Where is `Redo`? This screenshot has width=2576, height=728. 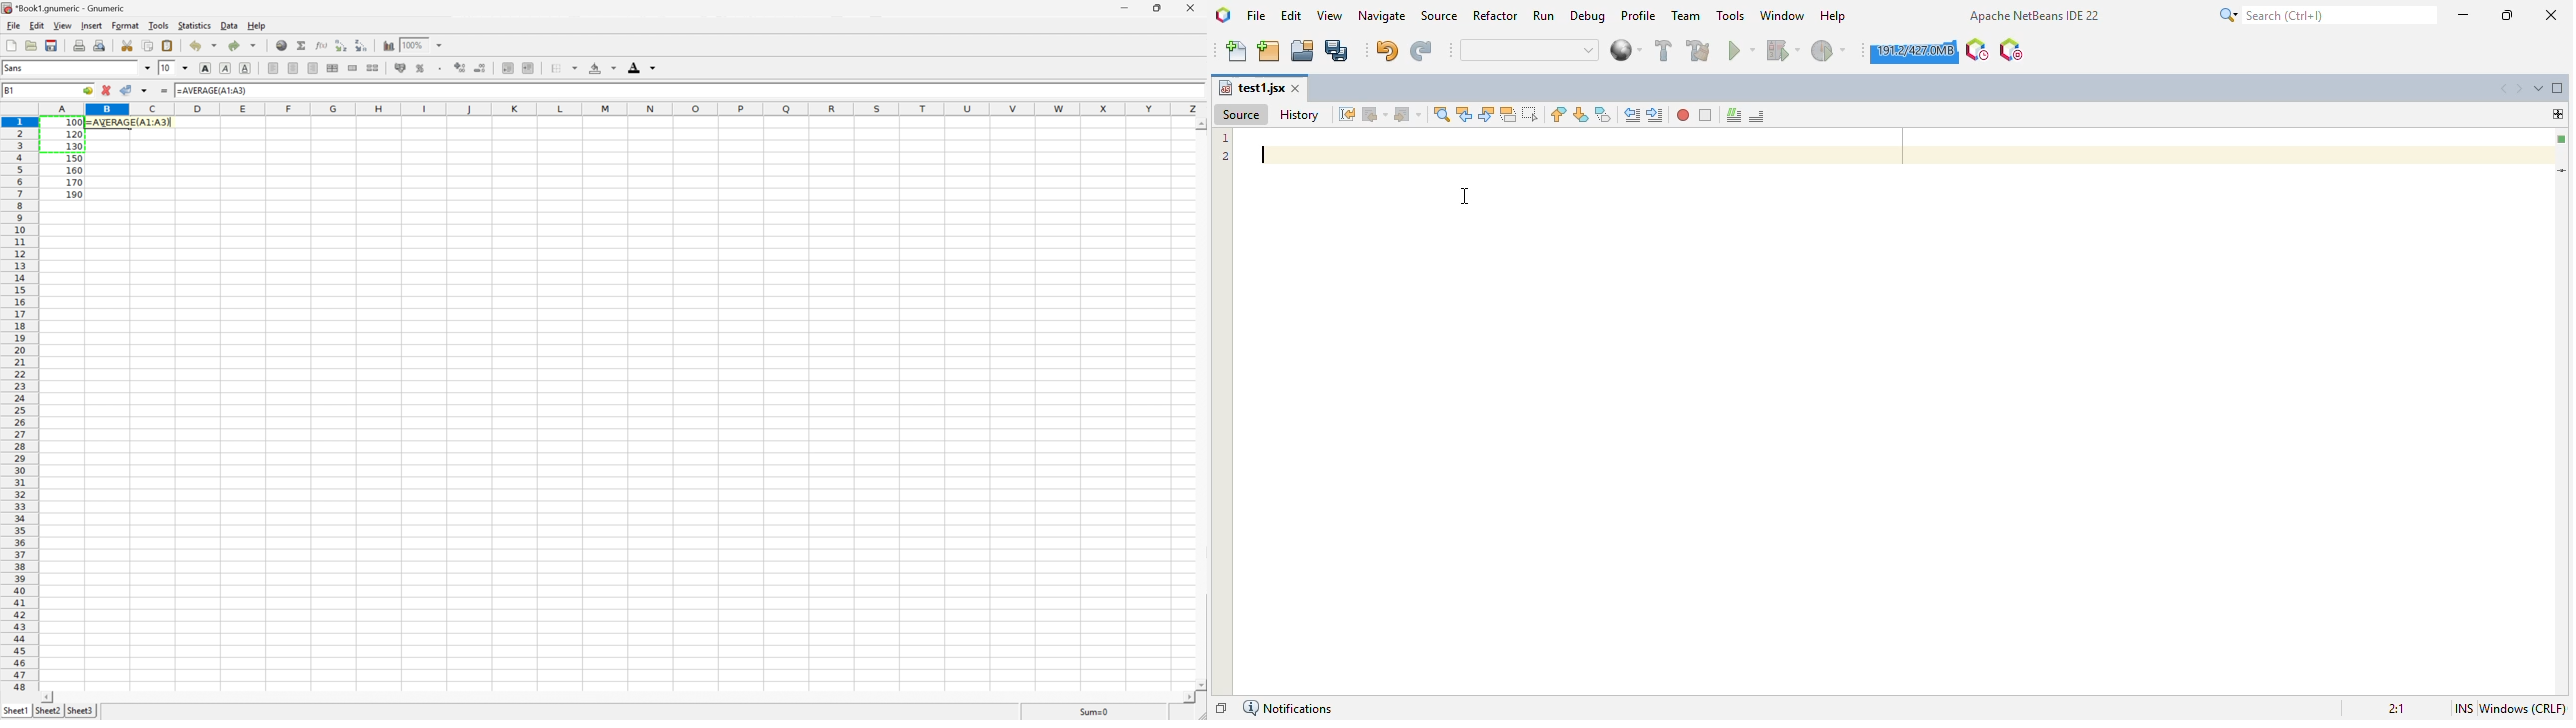 Redo is located at coordinates (240, 46).